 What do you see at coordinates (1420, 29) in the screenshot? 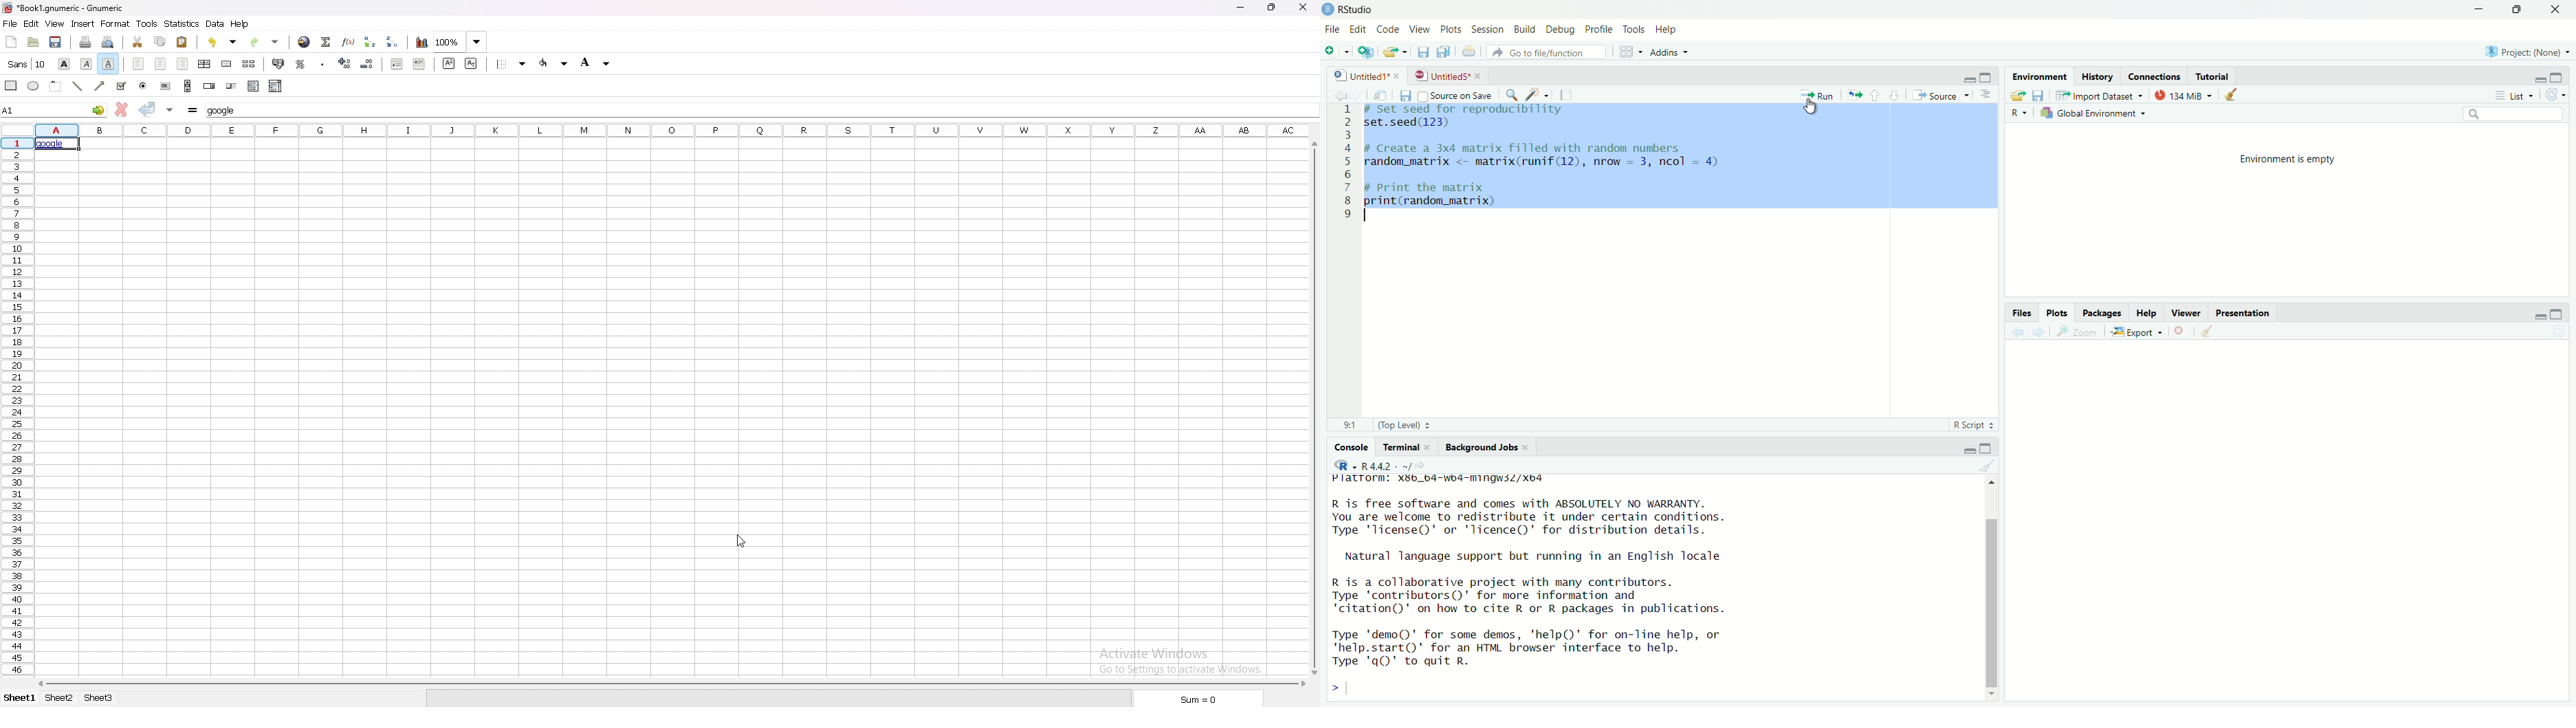
I see `View` at bounding box center [1420, 29].